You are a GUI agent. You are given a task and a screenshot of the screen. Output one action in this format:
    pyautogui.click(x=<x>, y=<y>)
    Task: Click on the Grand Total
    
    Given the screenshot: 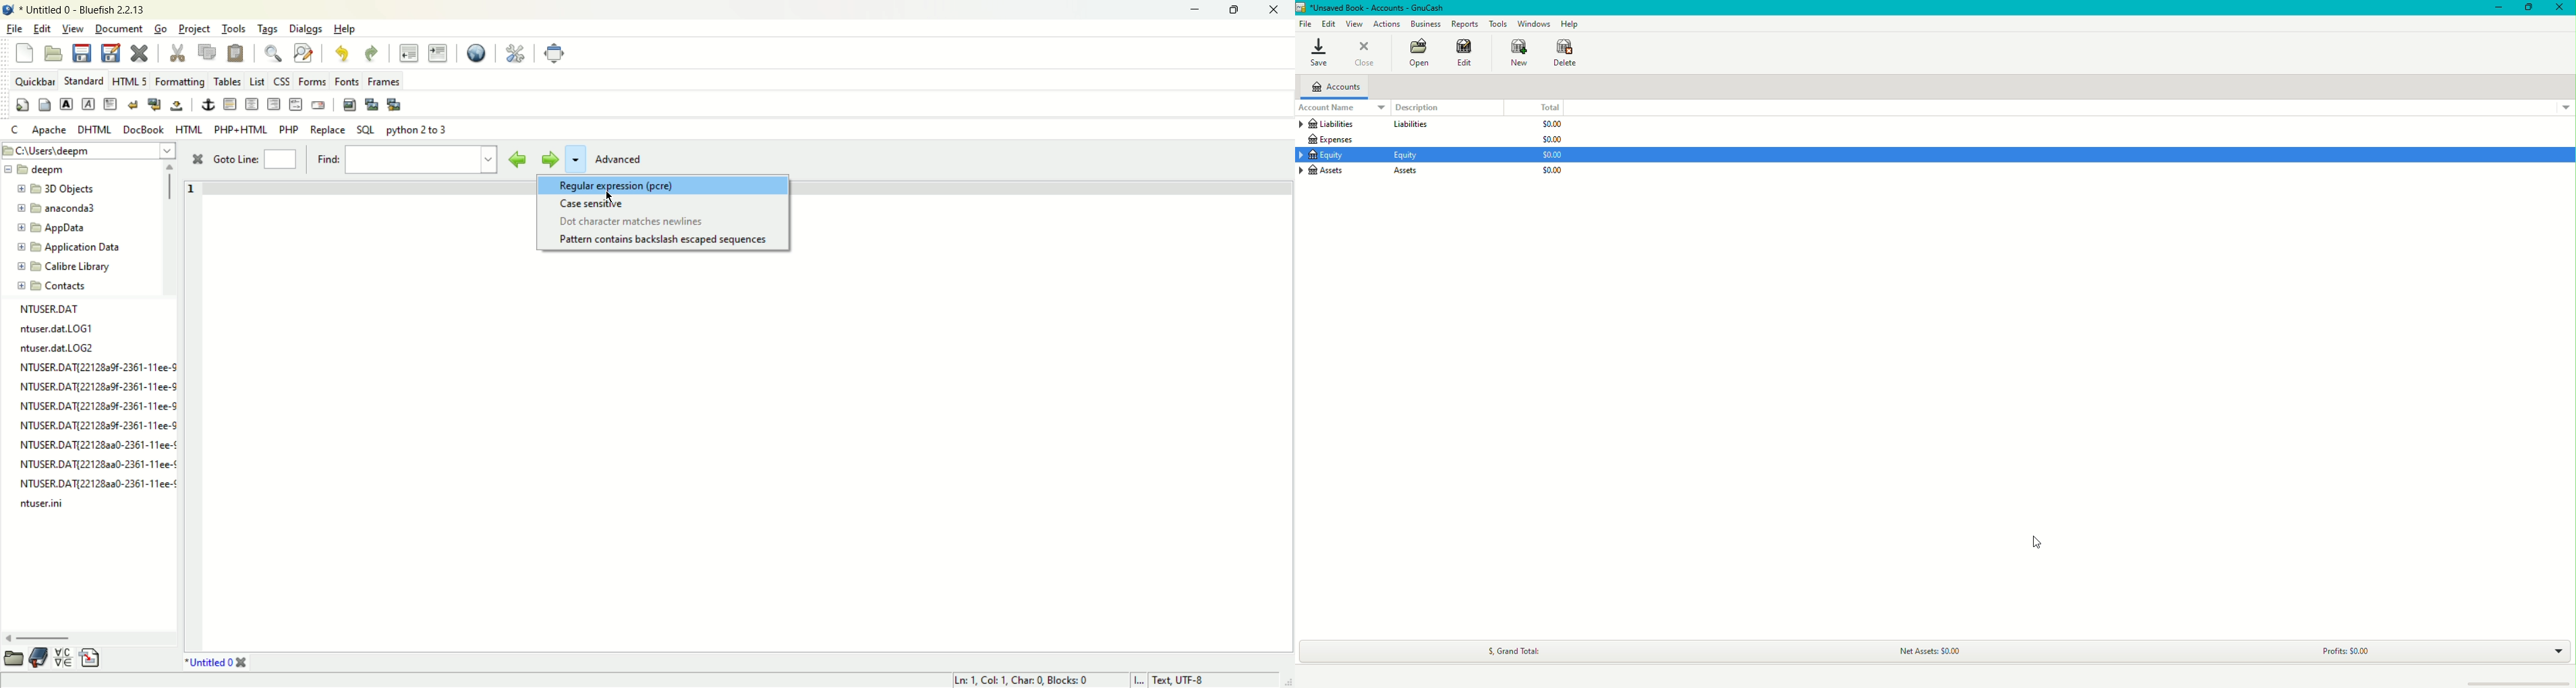 What is the action you would take?
    pyautogui.click(x=1513, y=649)
    